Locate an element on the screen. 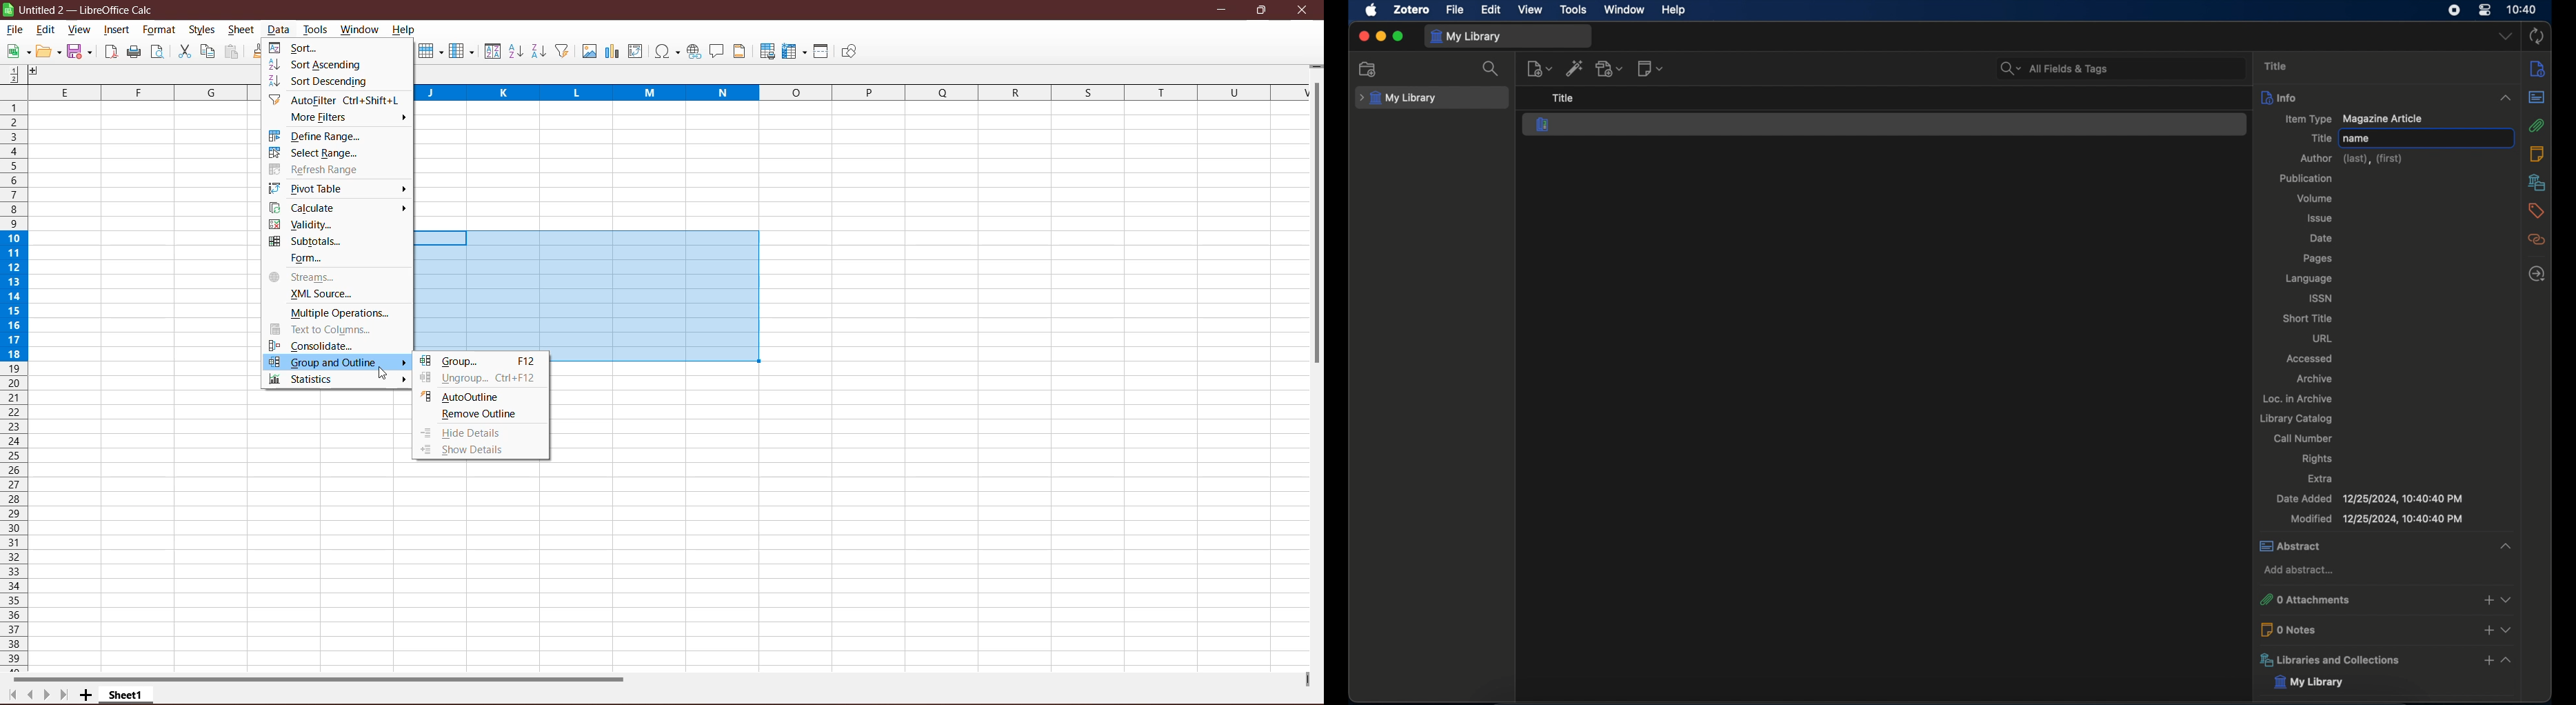 The height and width of the screenshot is (728, 2576). pages is located at coordinates (2318, 258).